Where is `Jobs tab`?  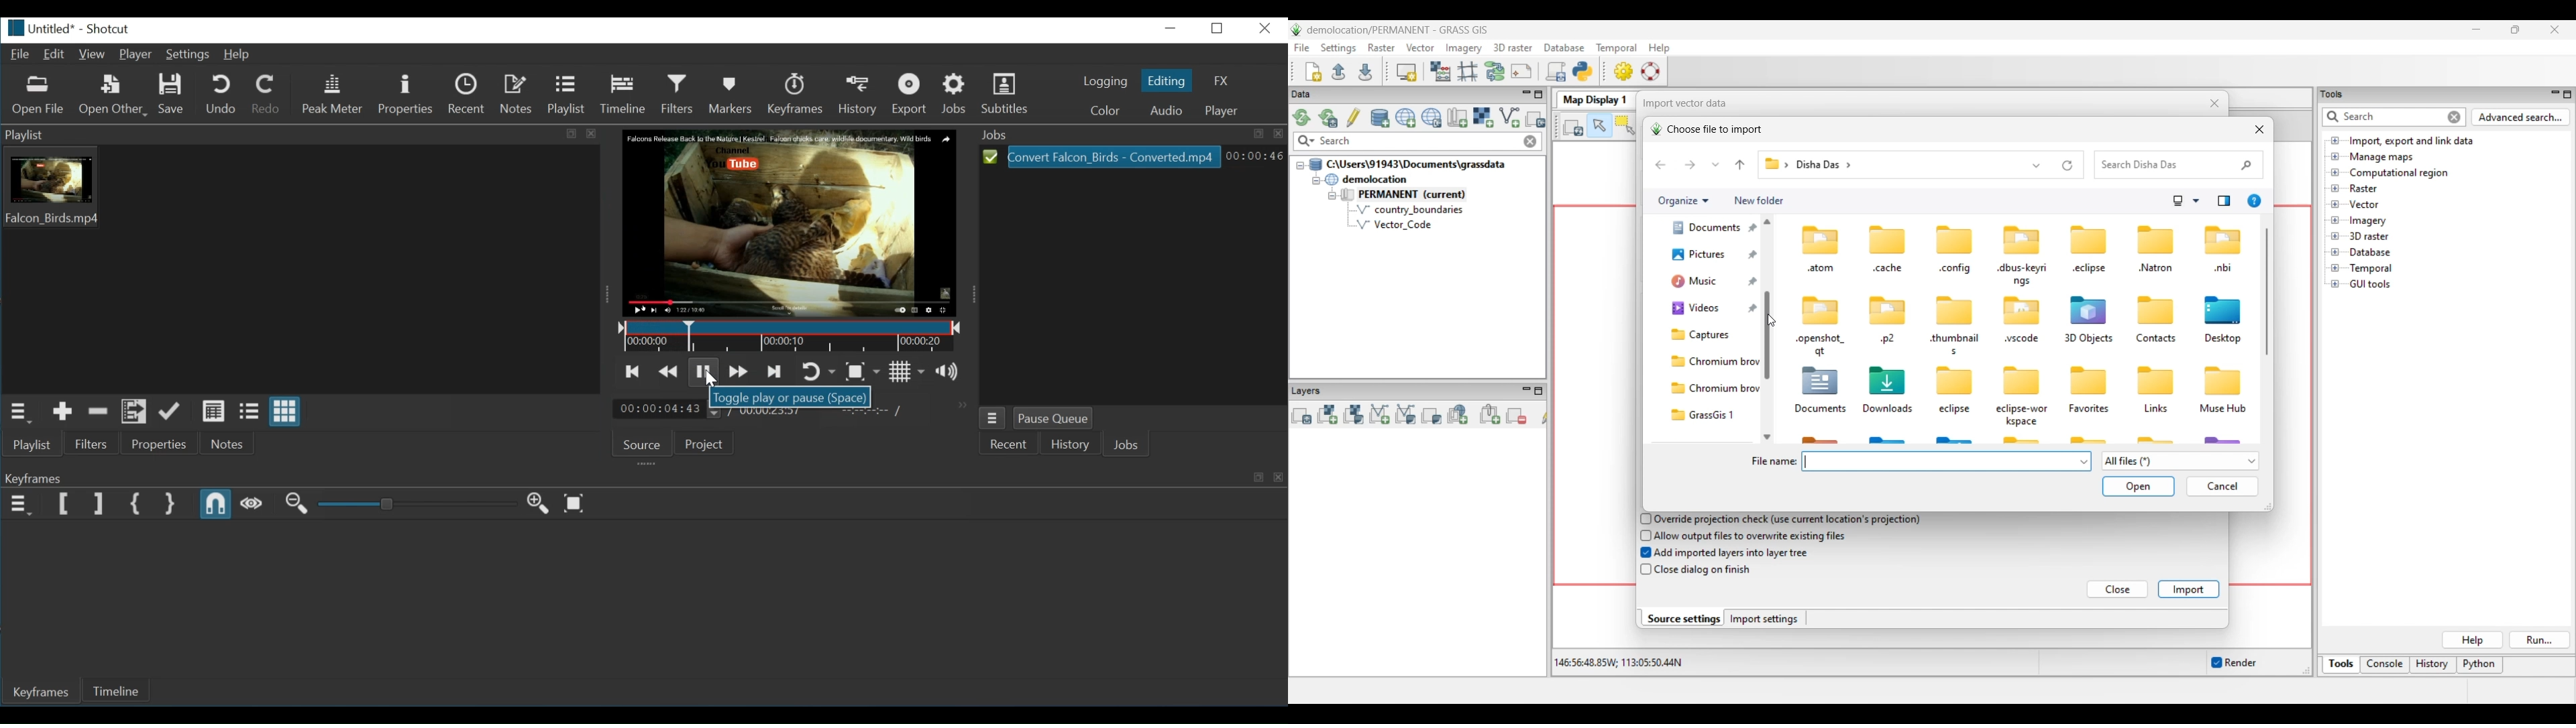 Jobs tab is located at coordinates (1130, 133).